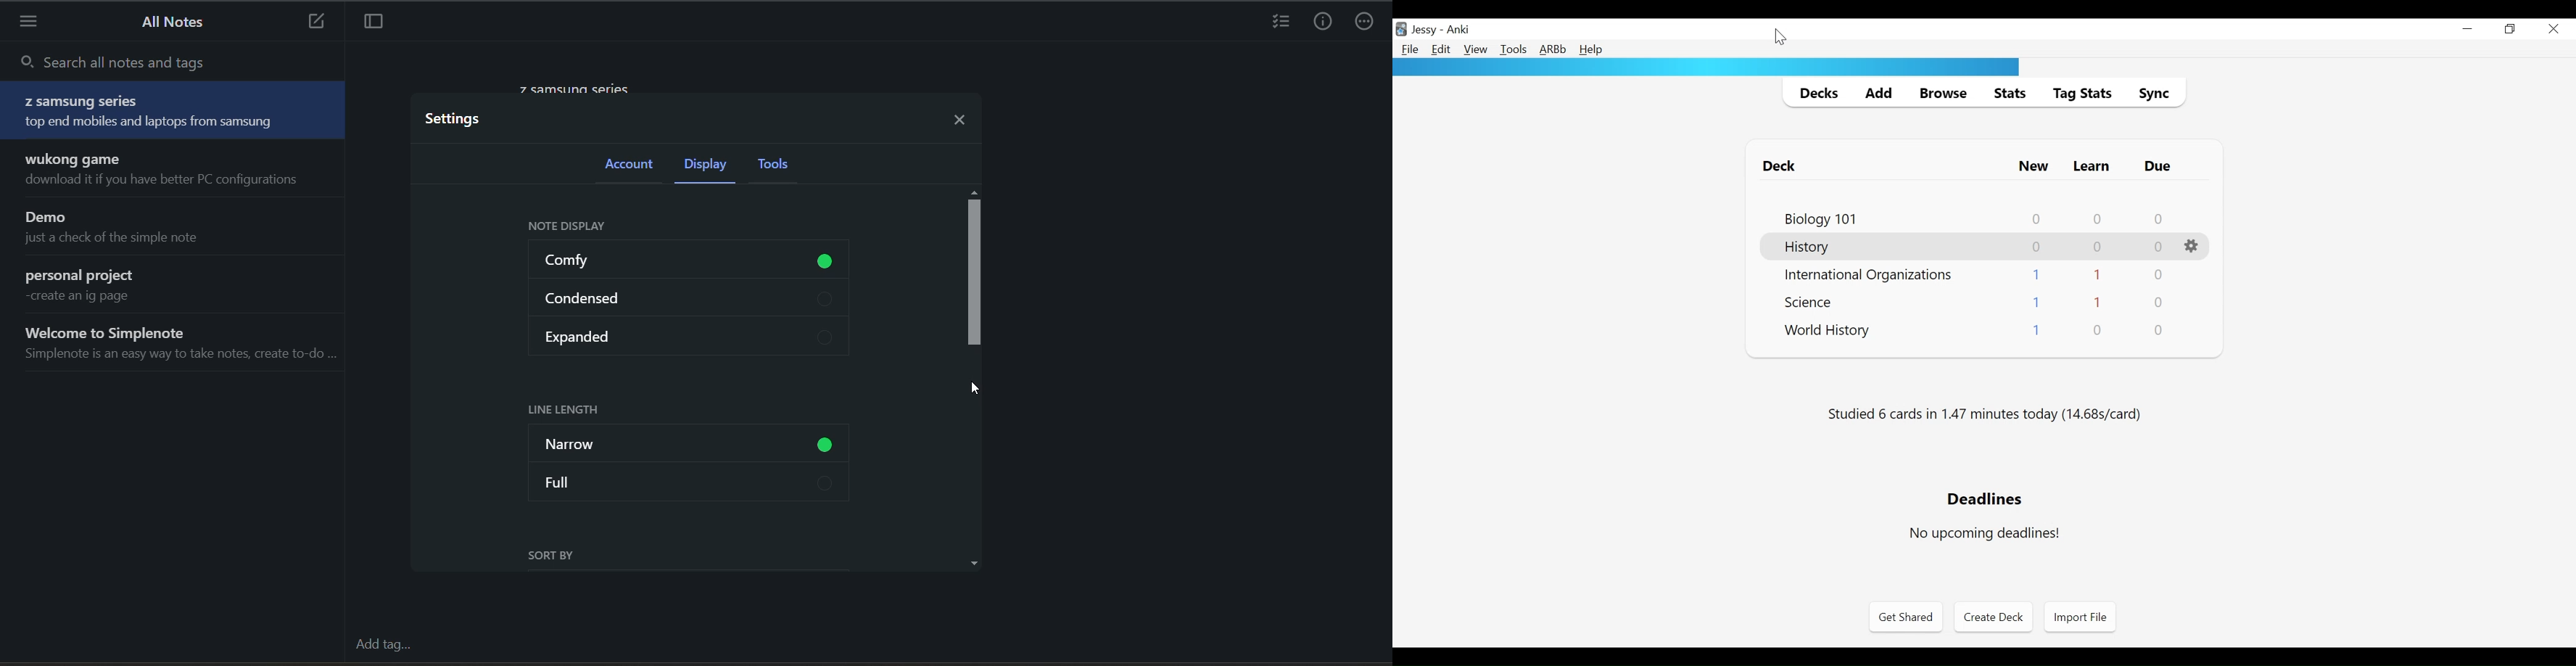  Describe the element at coordinates (1706, 68) in the screenshot. I see `rectangle panel` at that location.